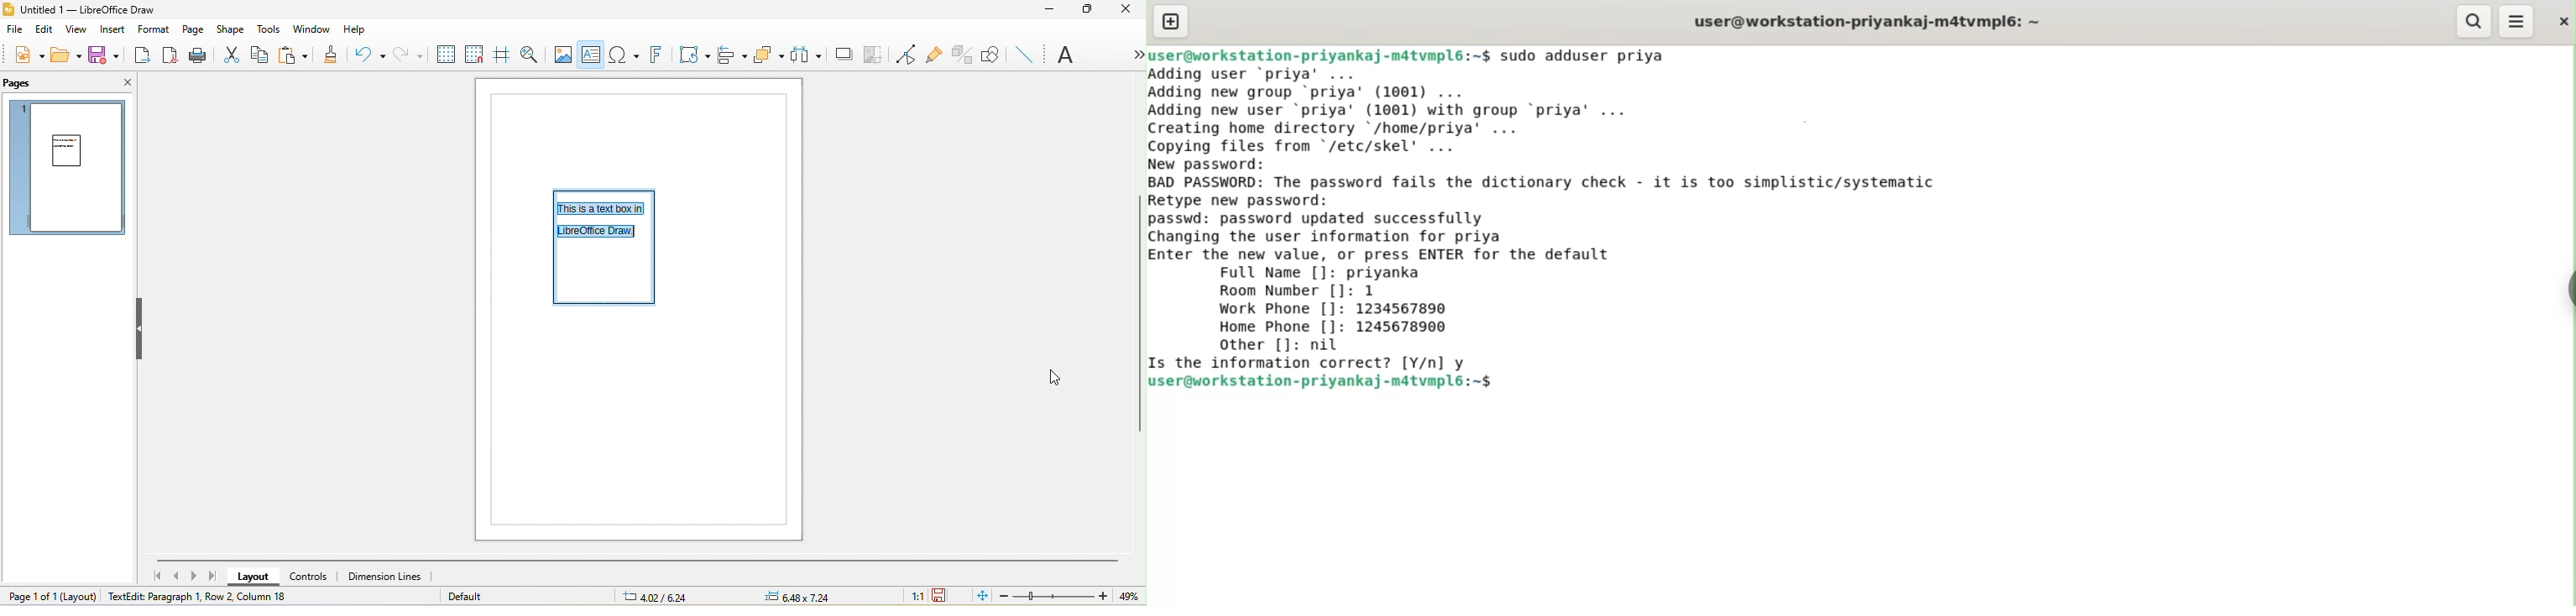  What do you see at coordinates (1131, 55) in the screenshot?
I see `more option` at bounding box center [1131, 55].